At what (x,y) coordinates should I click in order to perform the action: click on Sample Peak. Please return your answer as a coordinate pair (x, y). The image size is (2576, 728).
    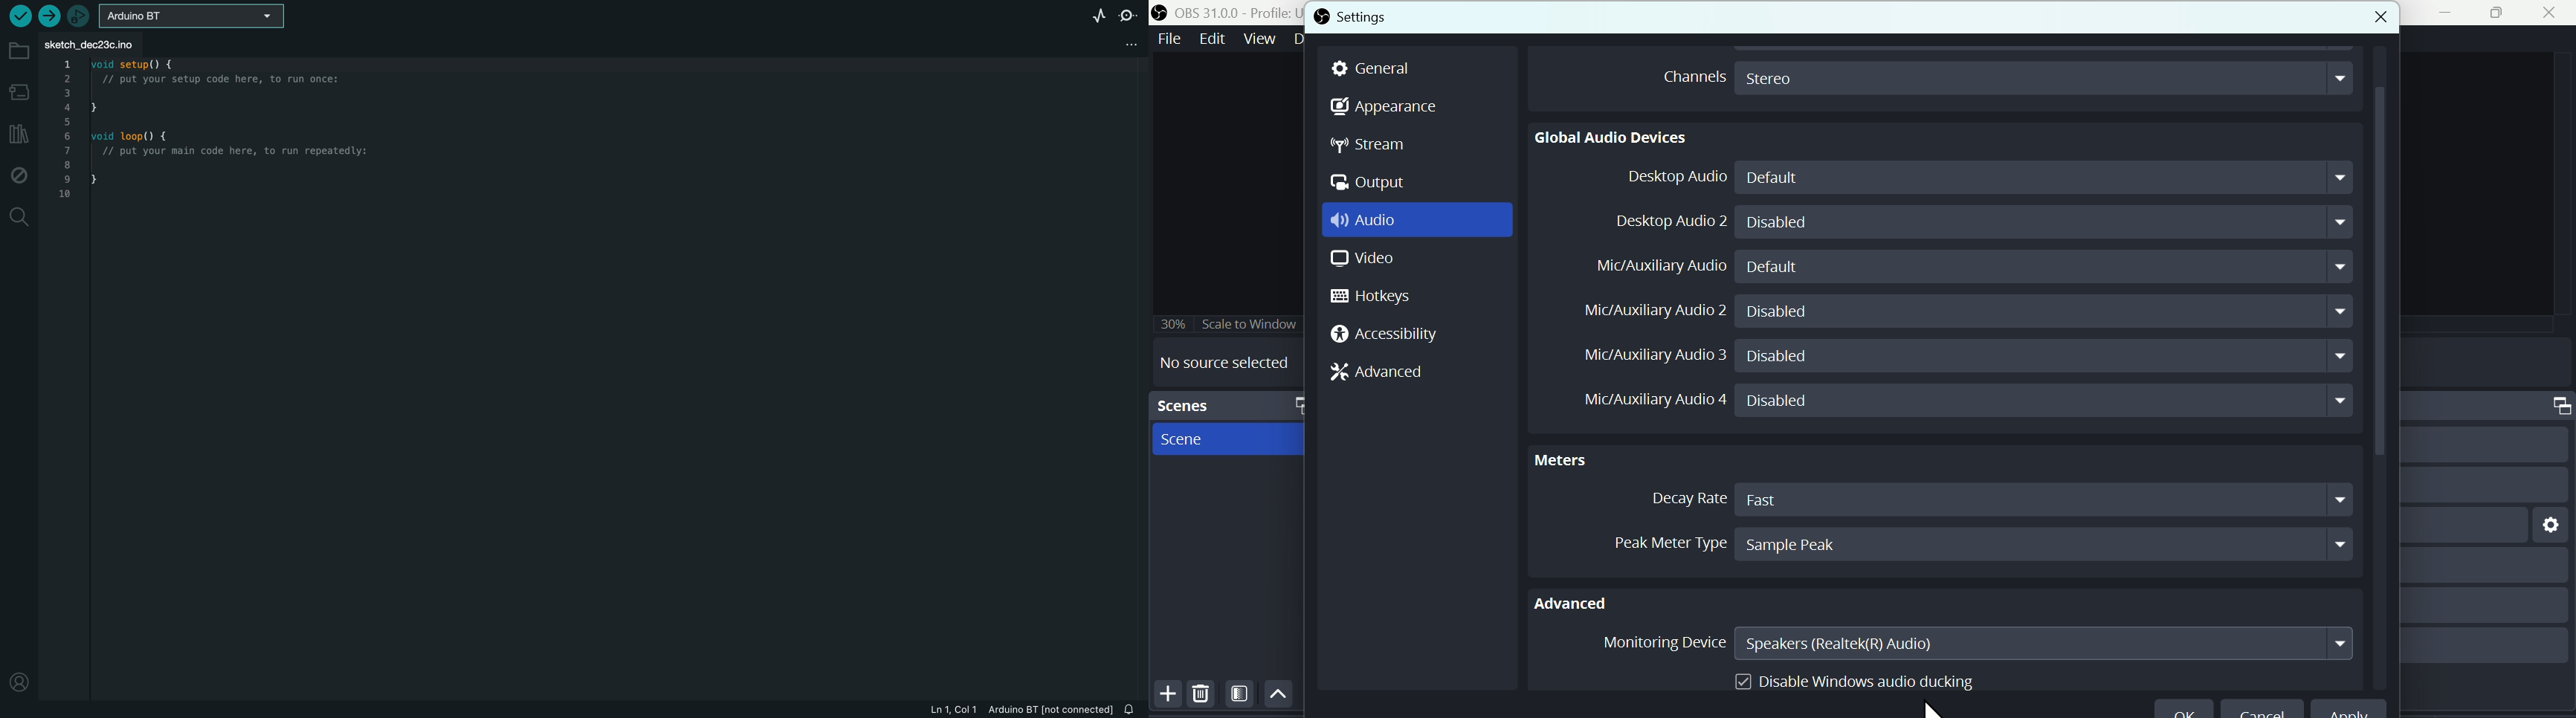
    Looking at the image, I should click on (2044, 545).